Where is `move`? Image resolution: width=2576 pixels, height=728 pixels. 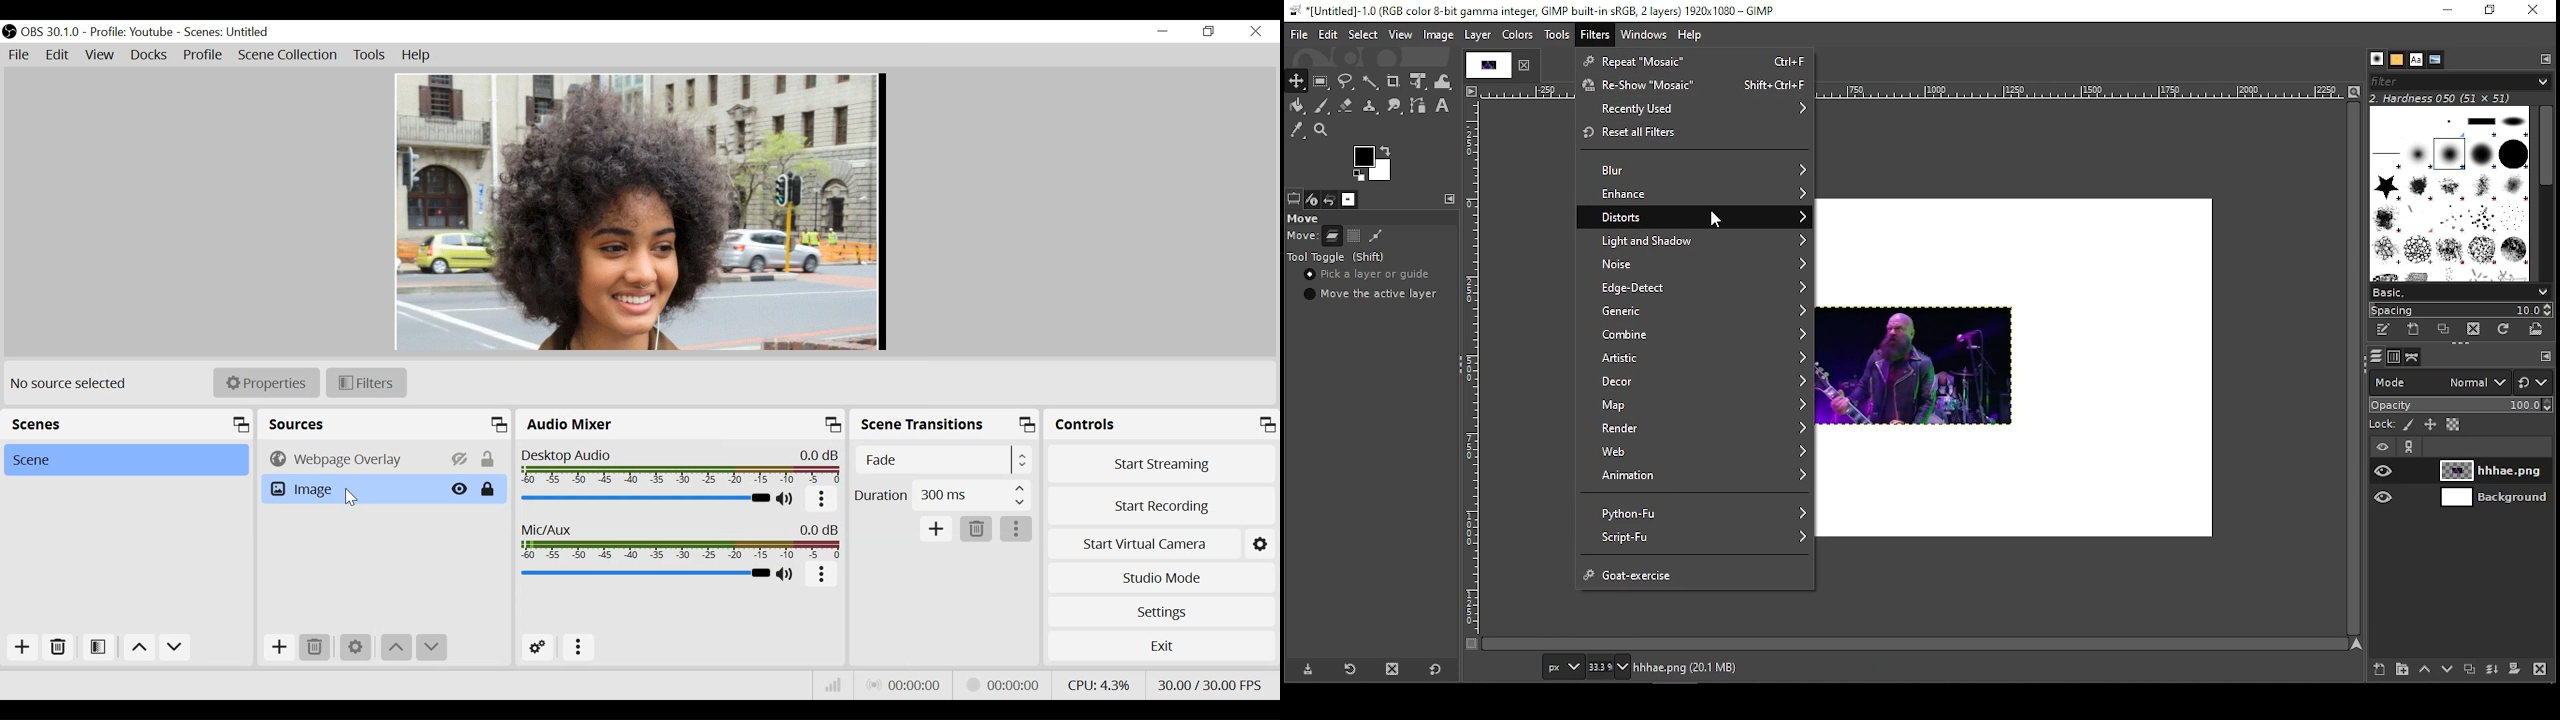 move is located at coordinates (1306, 218).